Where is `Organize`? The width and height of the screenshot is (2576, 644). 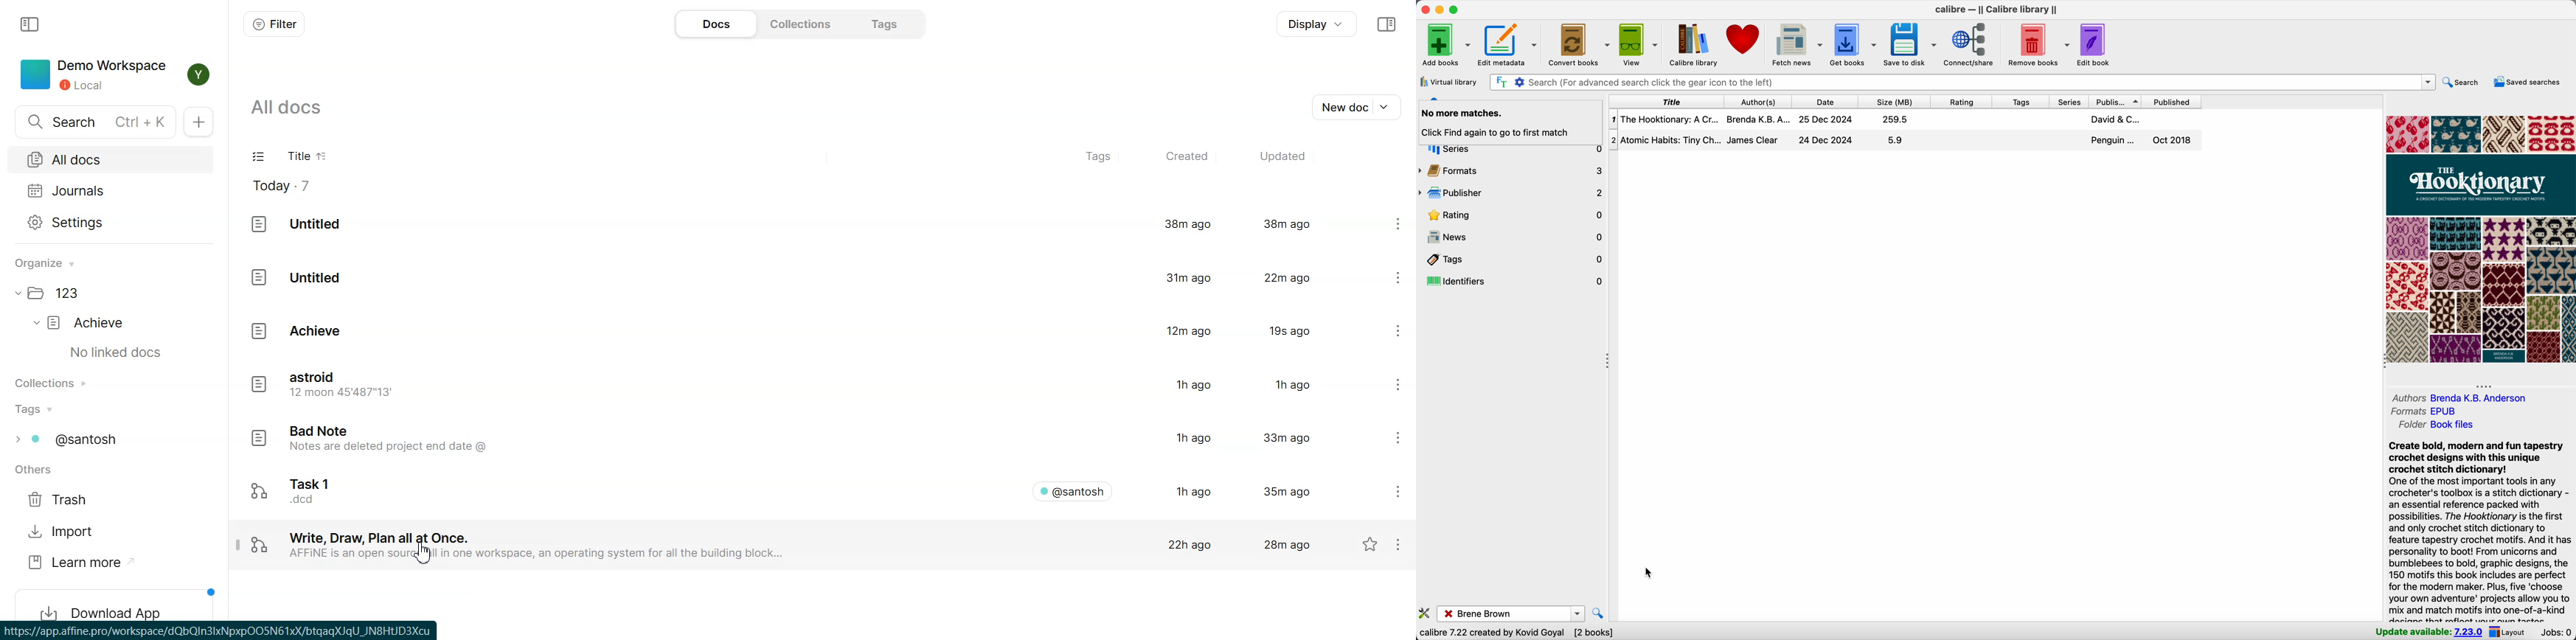
Organize is located at coordinates (52, 263).